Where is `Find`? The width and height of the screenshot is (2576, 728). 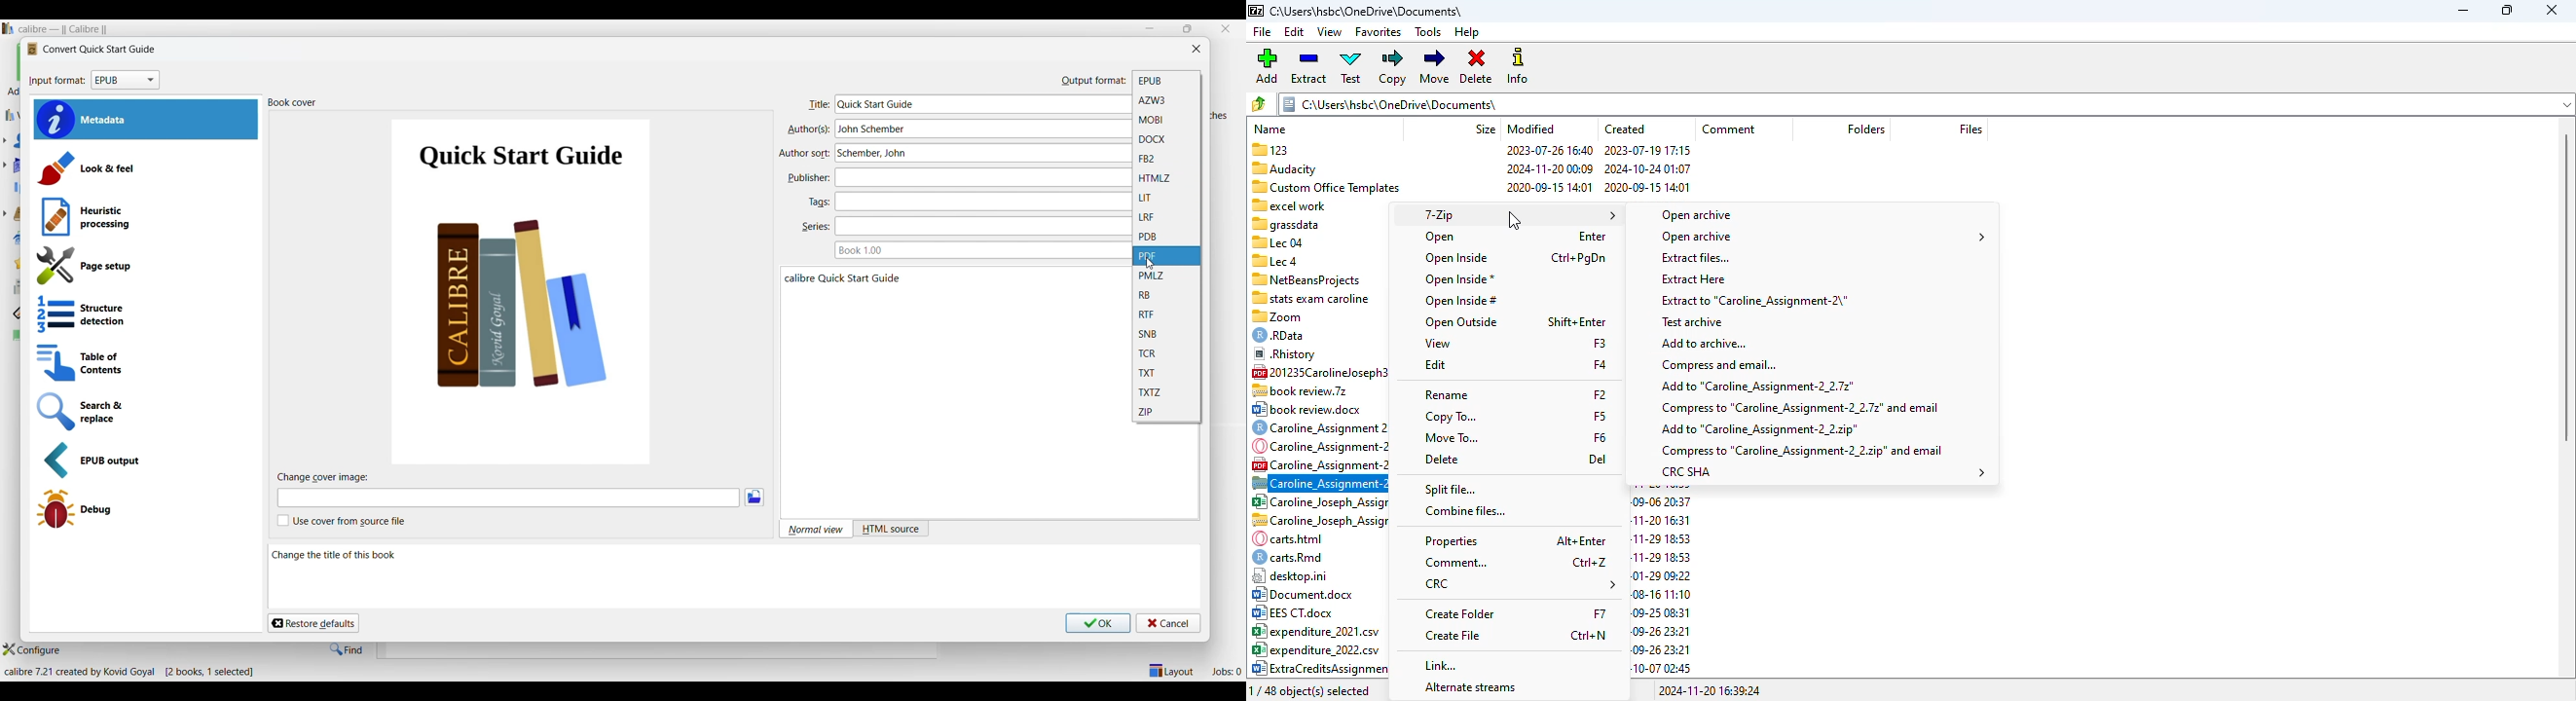 Find is located at coordinates (346, 650).